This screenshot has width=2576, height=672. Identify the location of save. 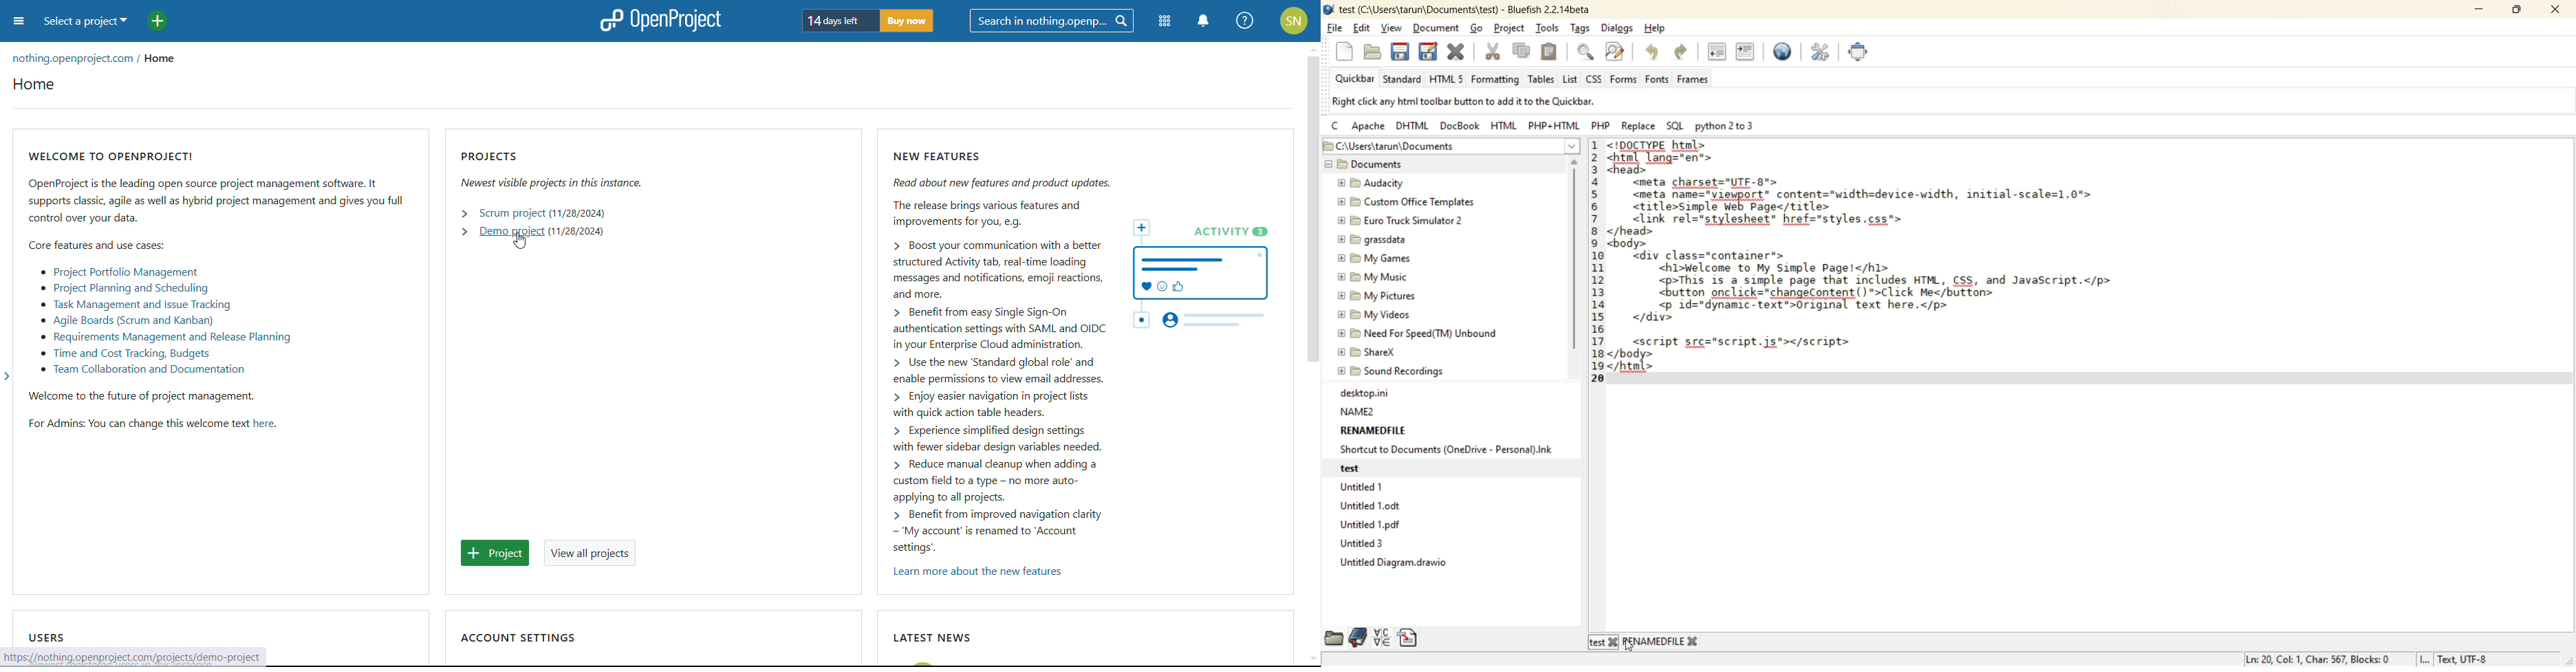
(1400, 52).